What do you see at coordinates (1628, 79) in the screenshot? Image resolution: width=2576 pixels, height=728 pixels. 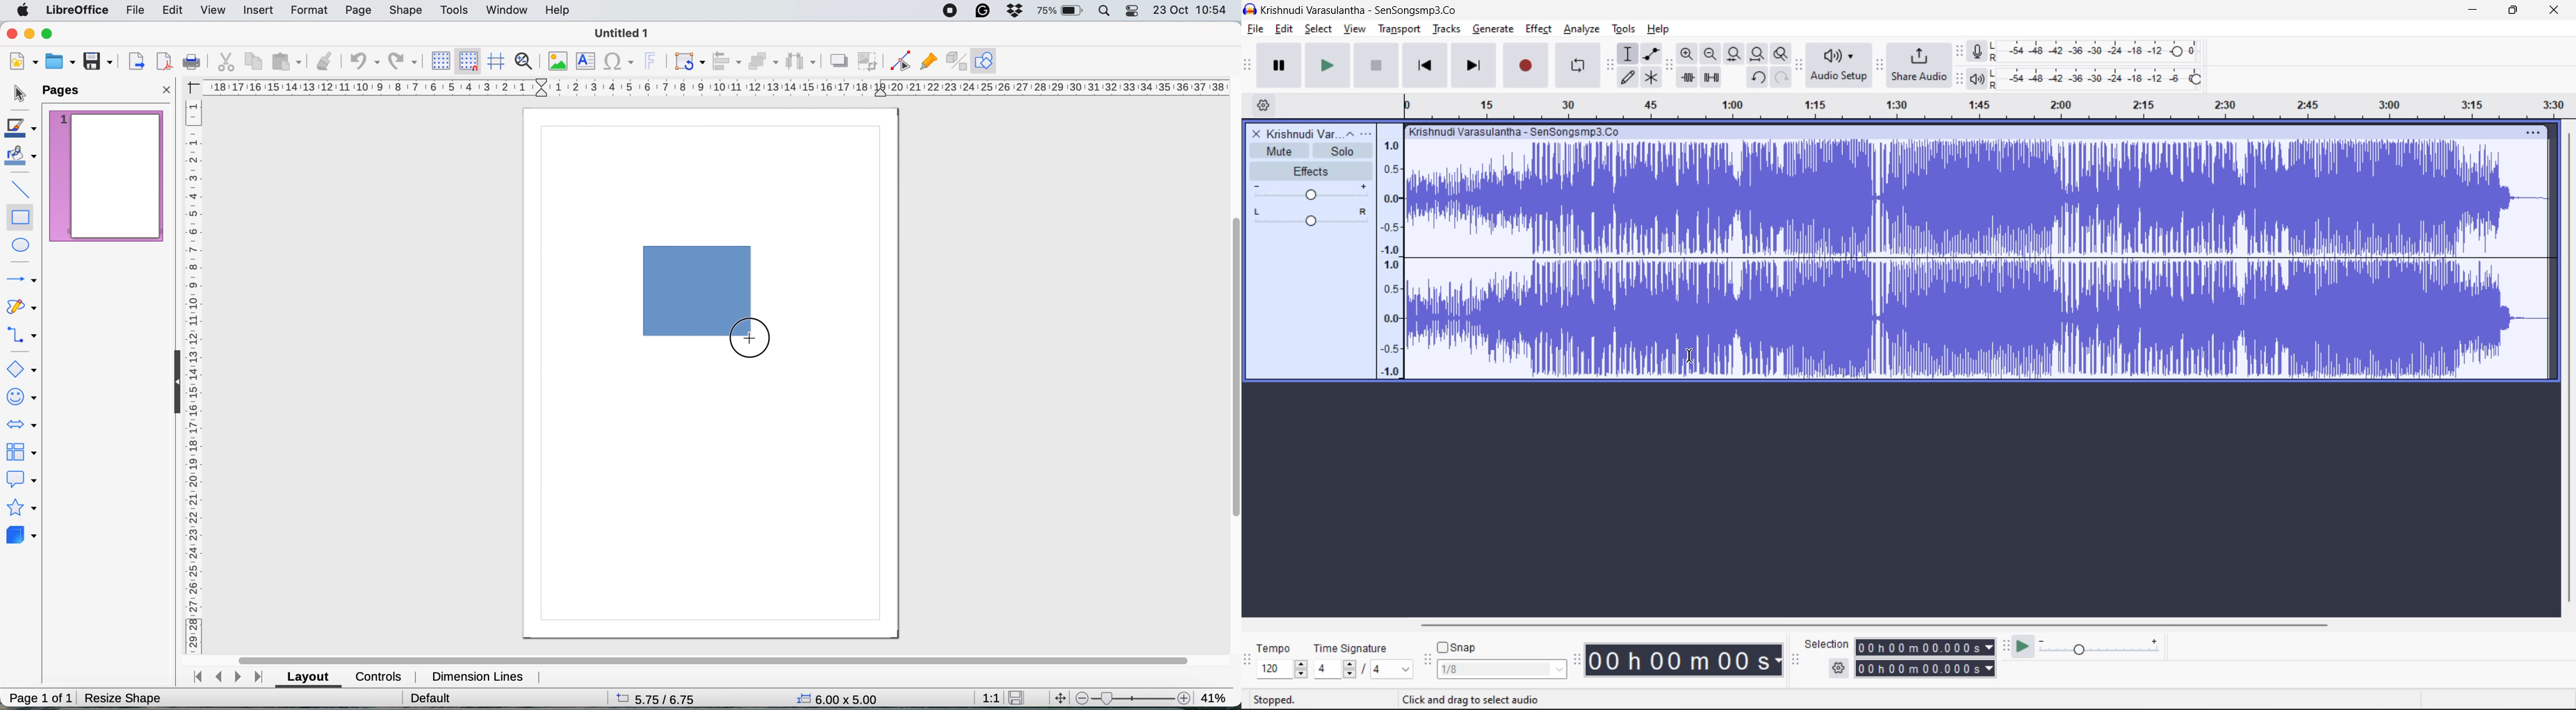 I see `draw tool` at bounding box center [1628, 79].